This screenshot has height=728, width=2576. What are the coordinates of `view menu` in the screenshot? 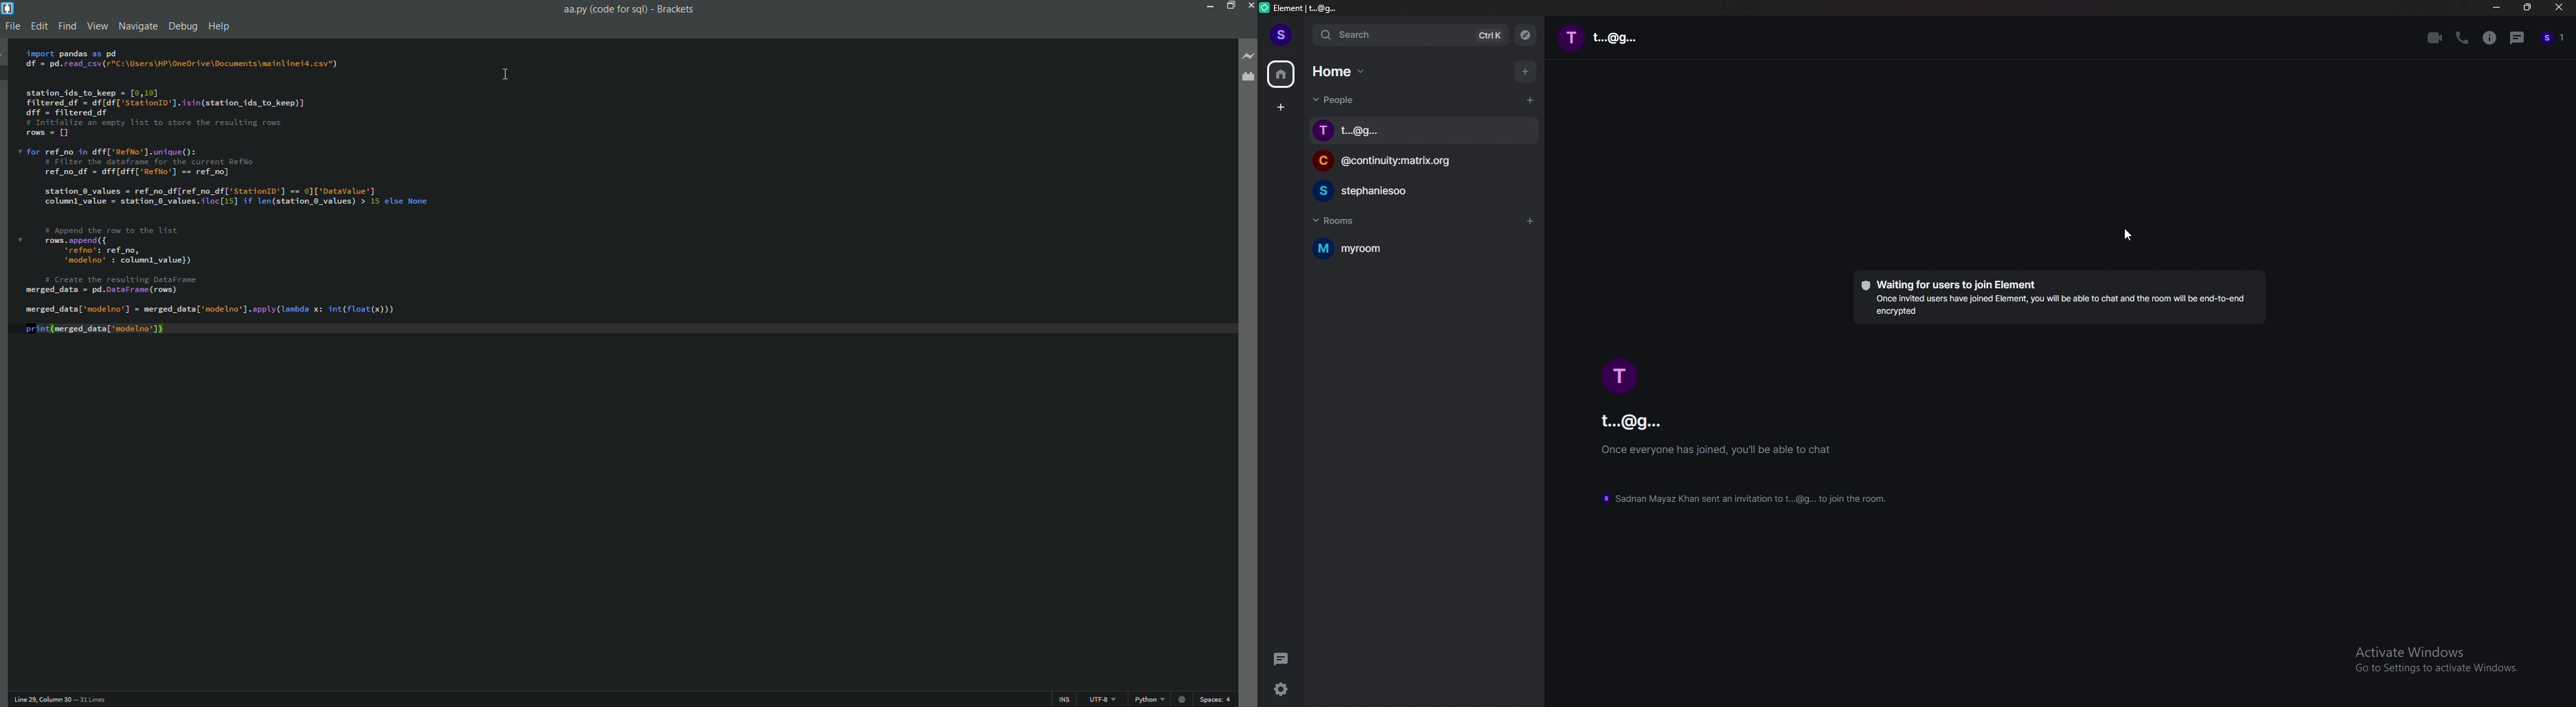 It's located at (97, 25).